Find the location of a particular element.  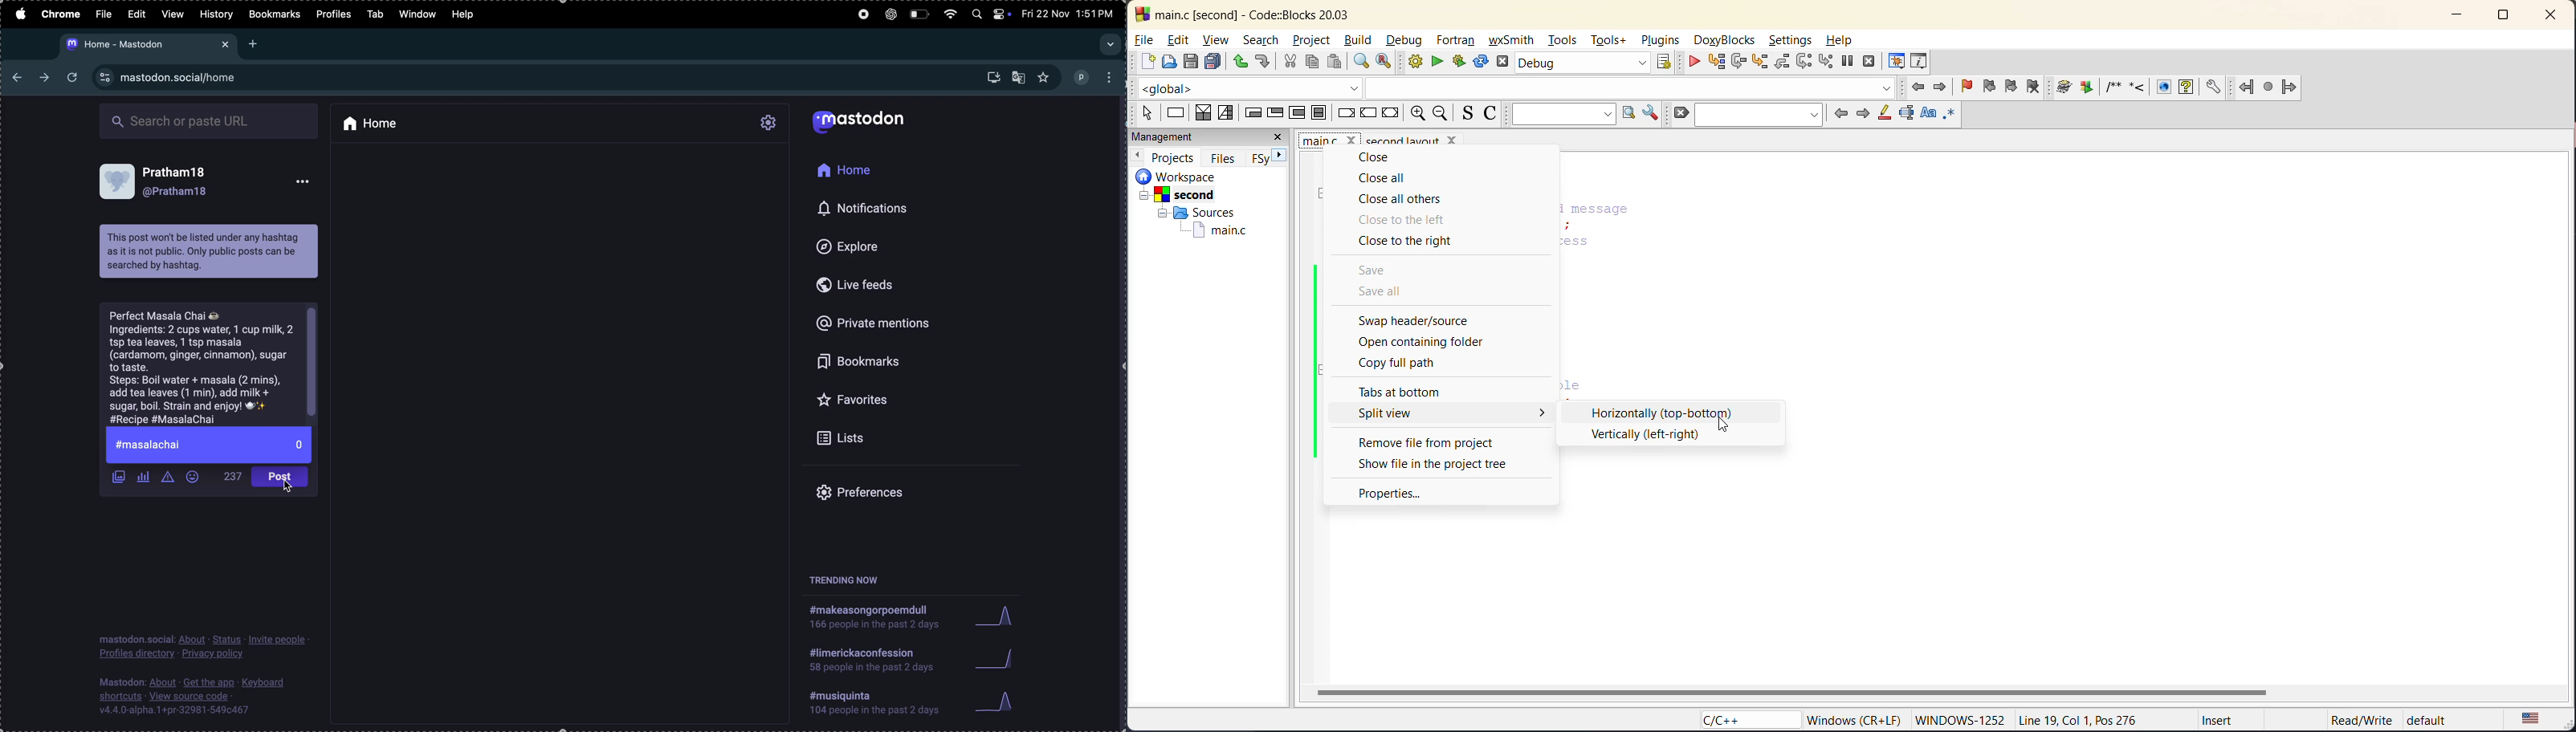

next bookmark is located at coordinates (2011, 88).